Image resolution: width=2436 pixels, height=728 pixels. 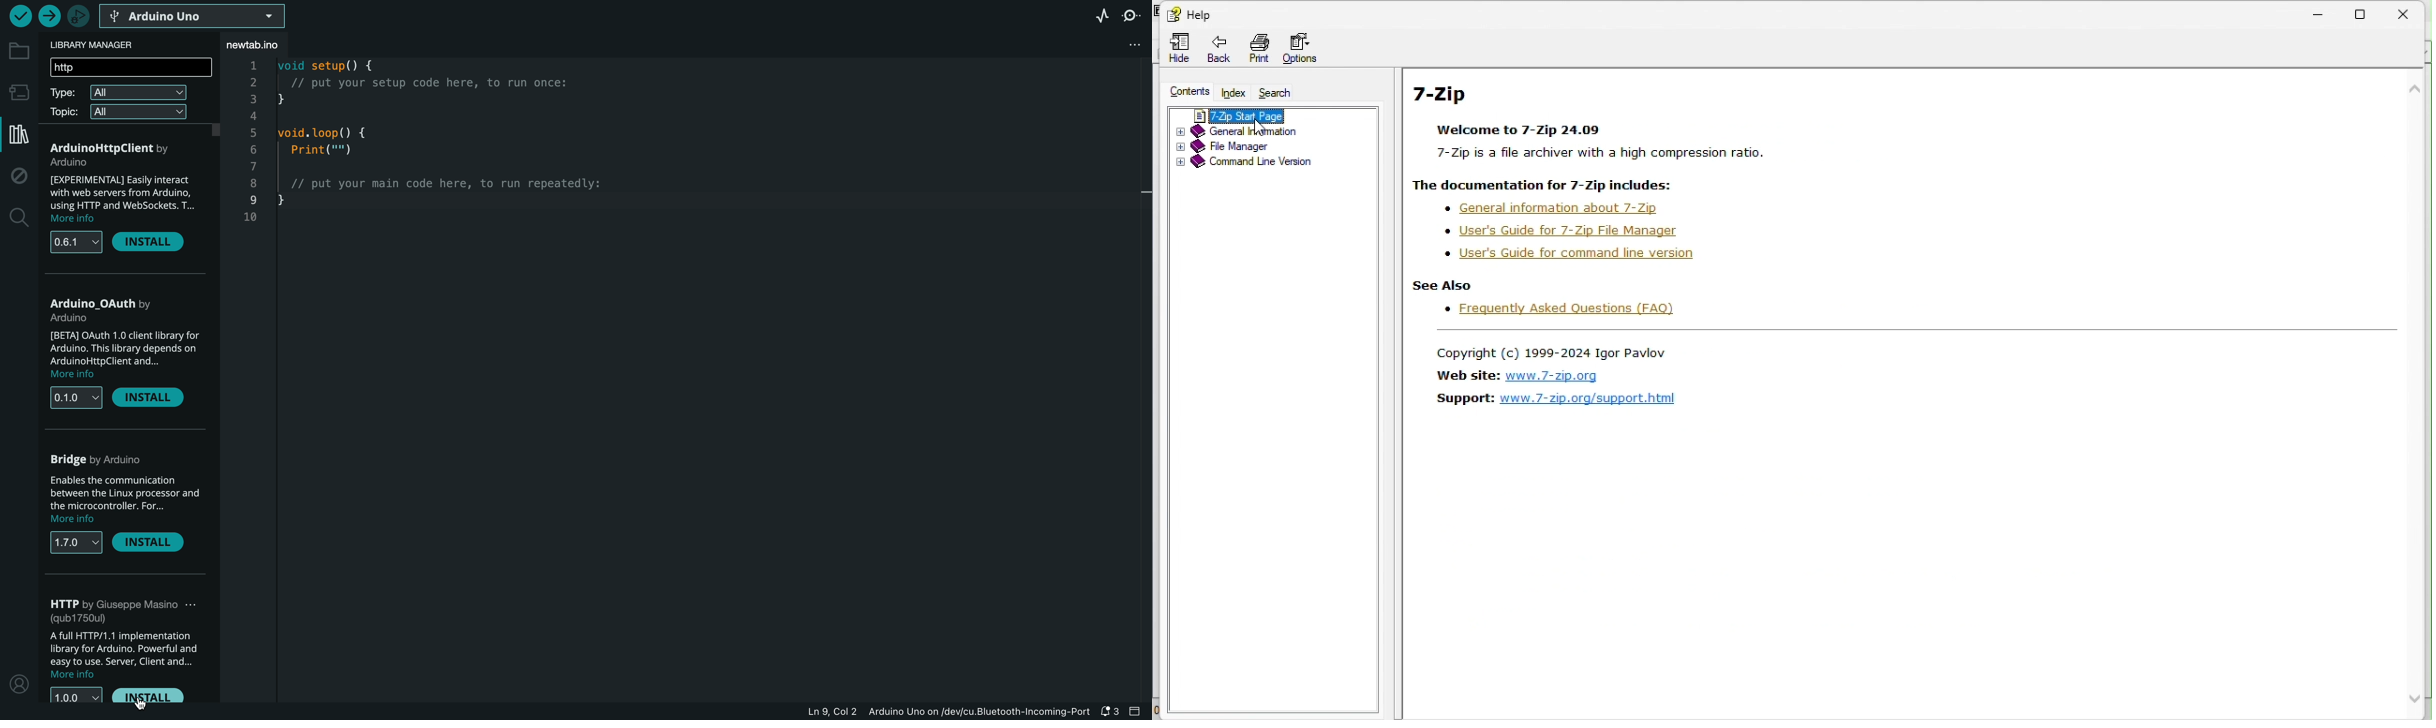 What do you see at coordinates (112, 148) in the screenshot?
I see `alpc opta` at bounding box center [112, 148].